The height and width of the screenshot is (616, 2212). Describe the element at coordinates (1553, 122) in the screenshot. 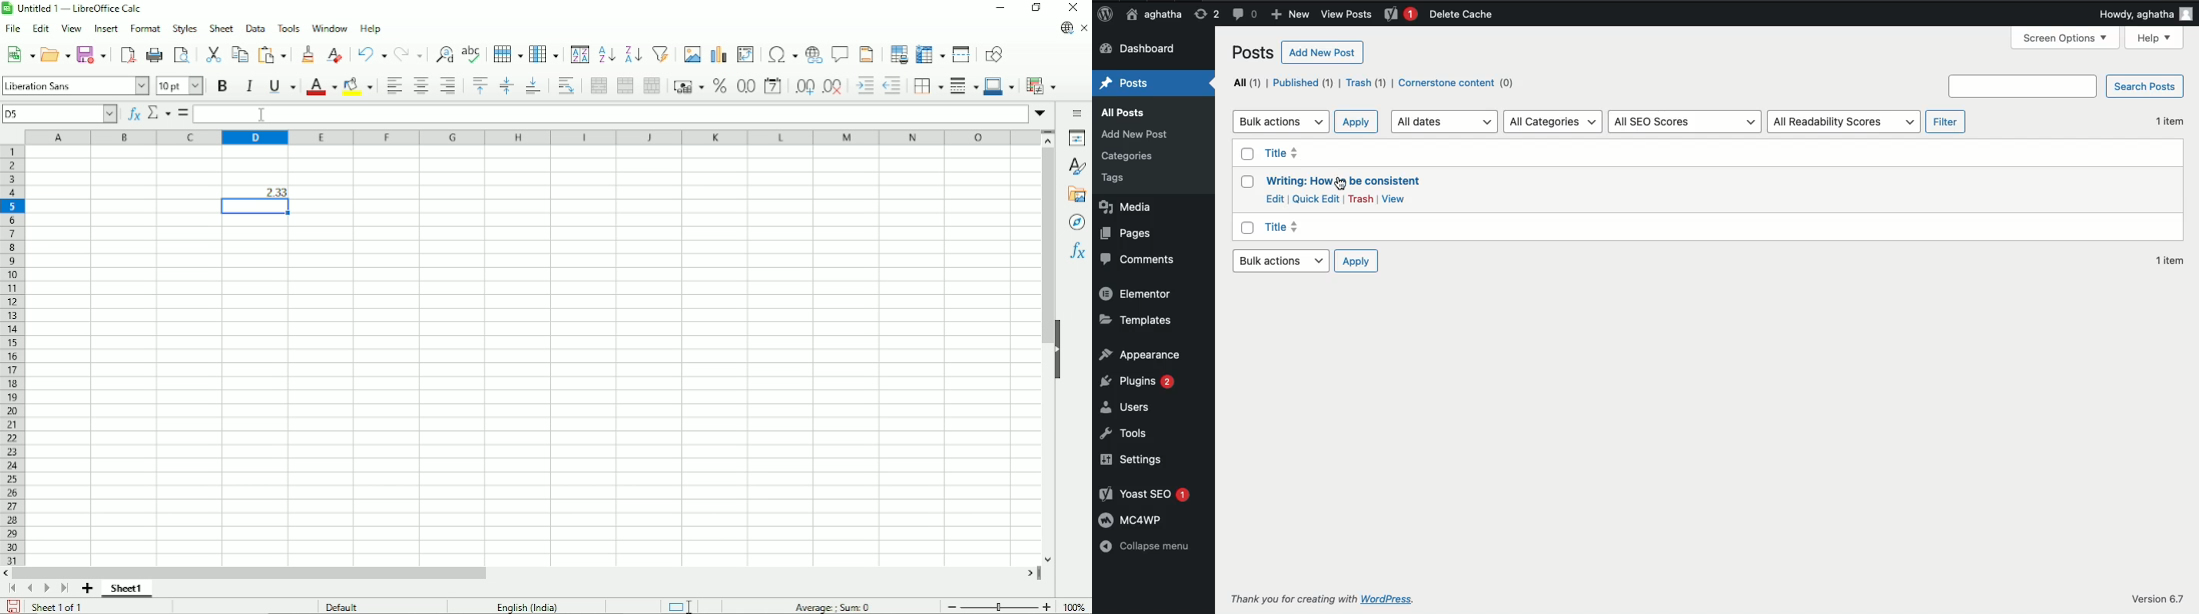

I see `All categories` at that location.